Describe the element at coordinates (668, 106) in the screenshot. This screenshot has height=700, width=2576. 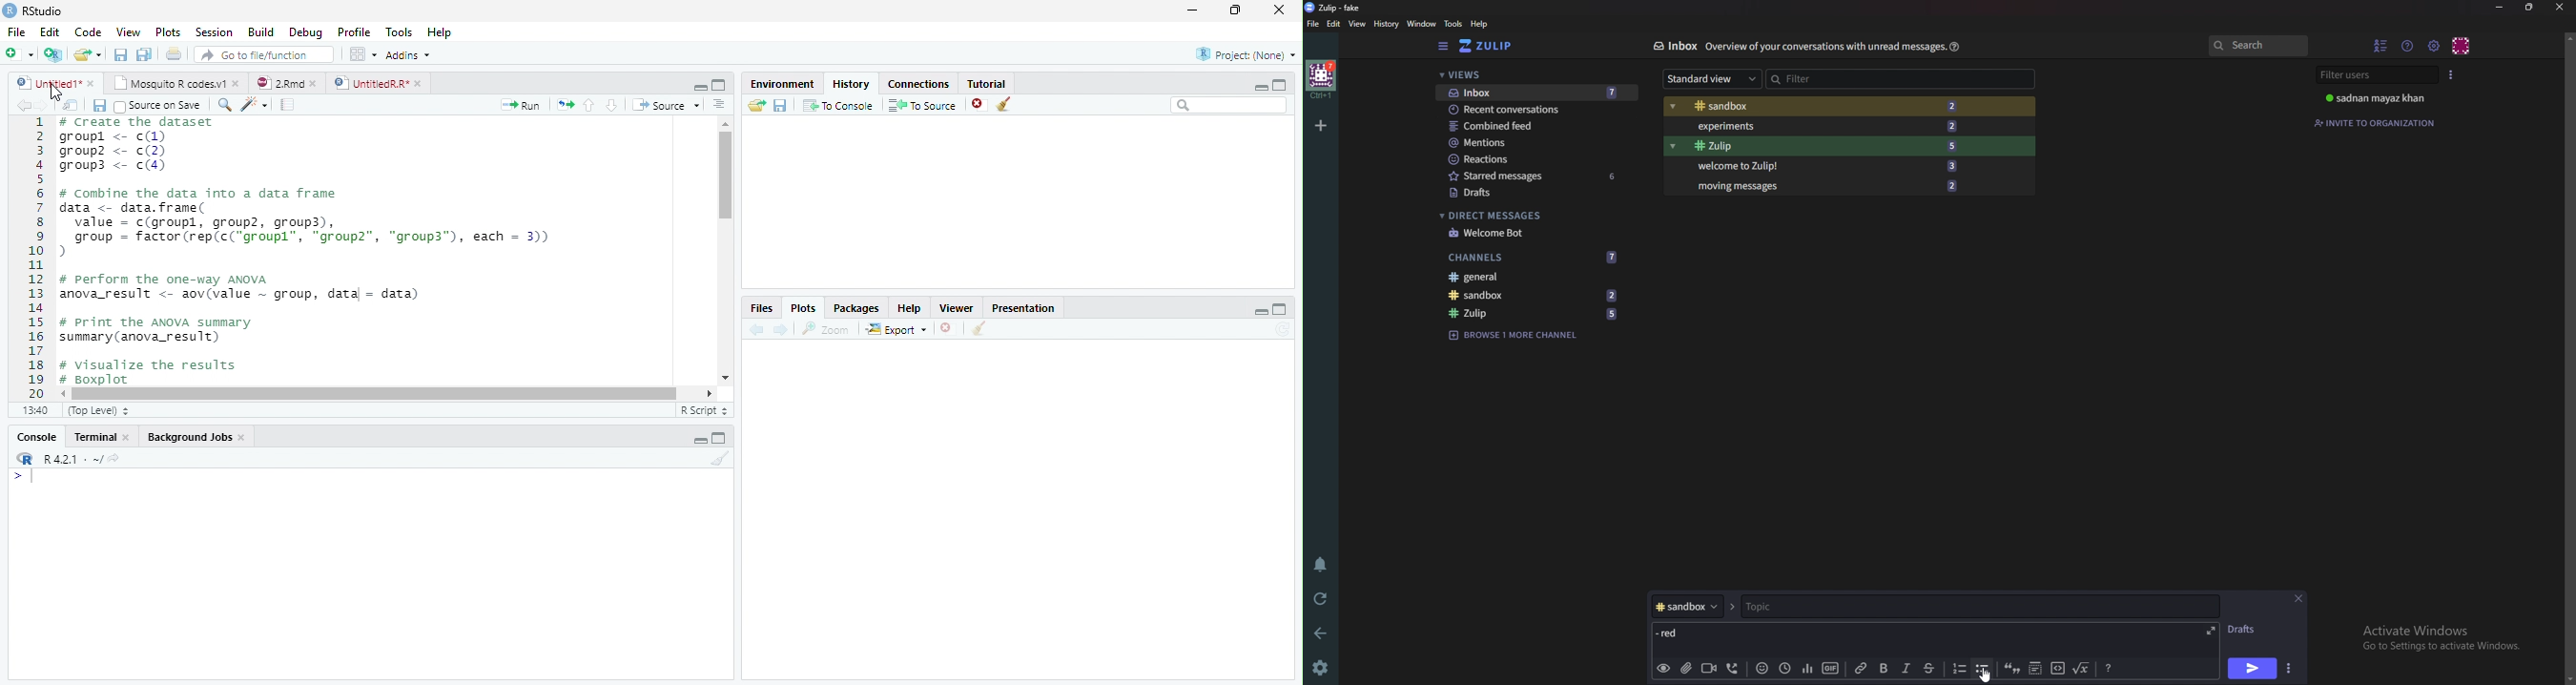
I see `Source` at that location.